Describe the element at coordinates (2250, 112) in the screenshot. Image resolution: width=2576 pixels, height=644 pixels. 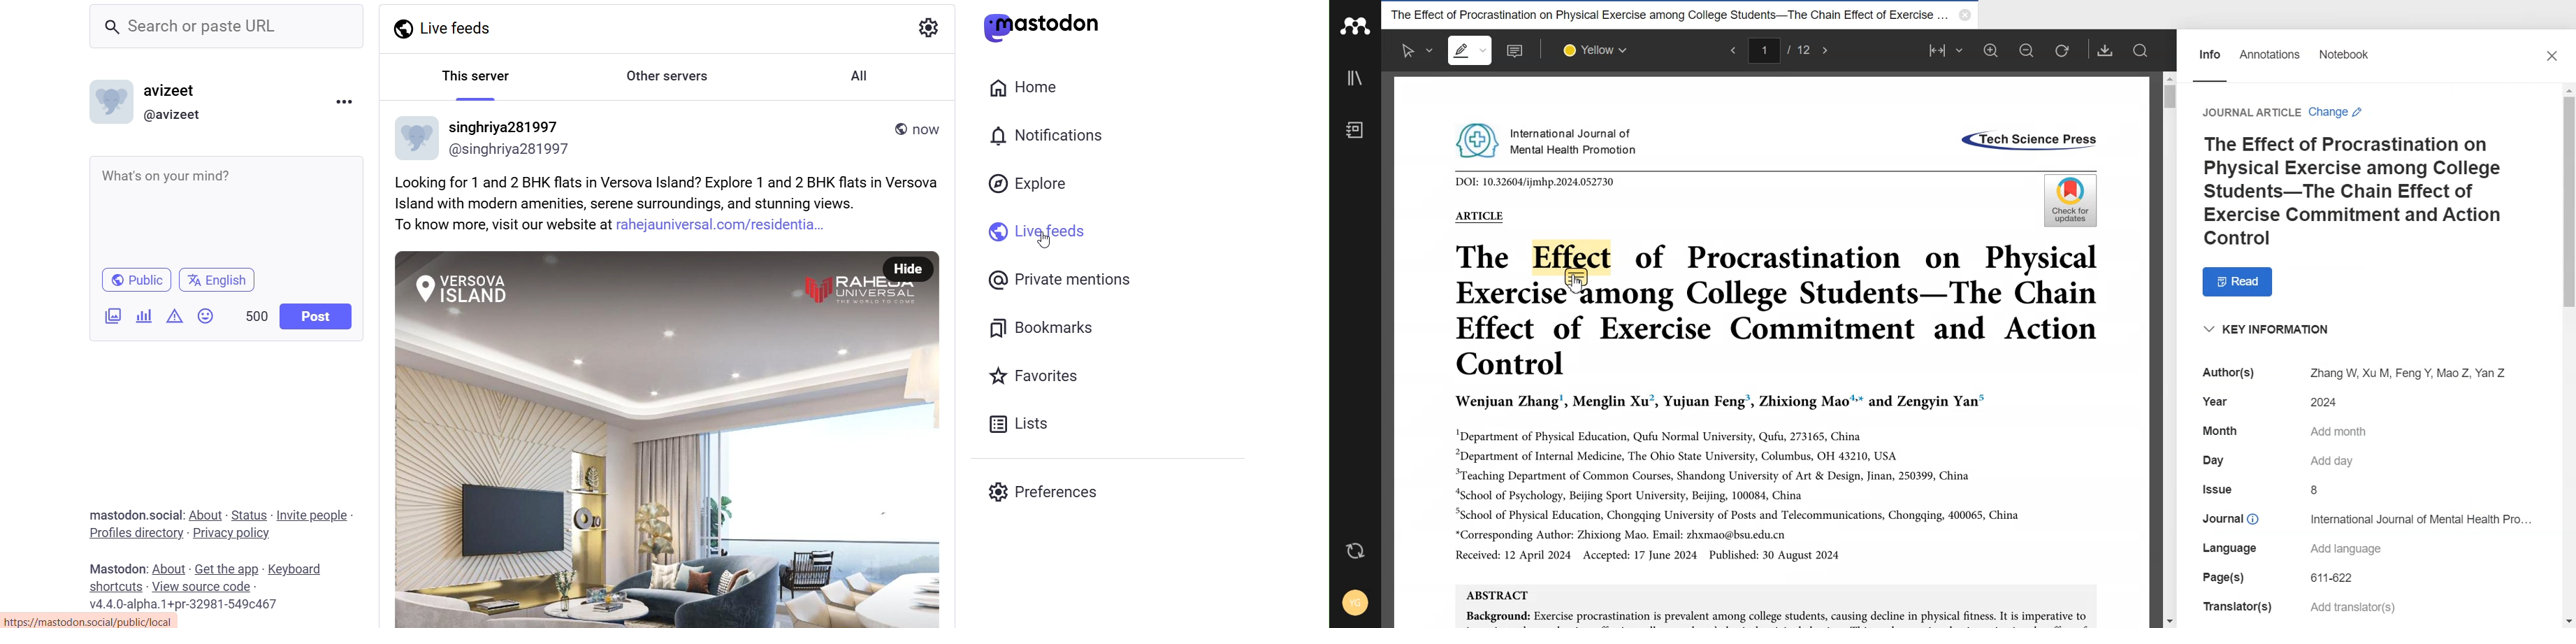
I see `Journal Article` at that location.